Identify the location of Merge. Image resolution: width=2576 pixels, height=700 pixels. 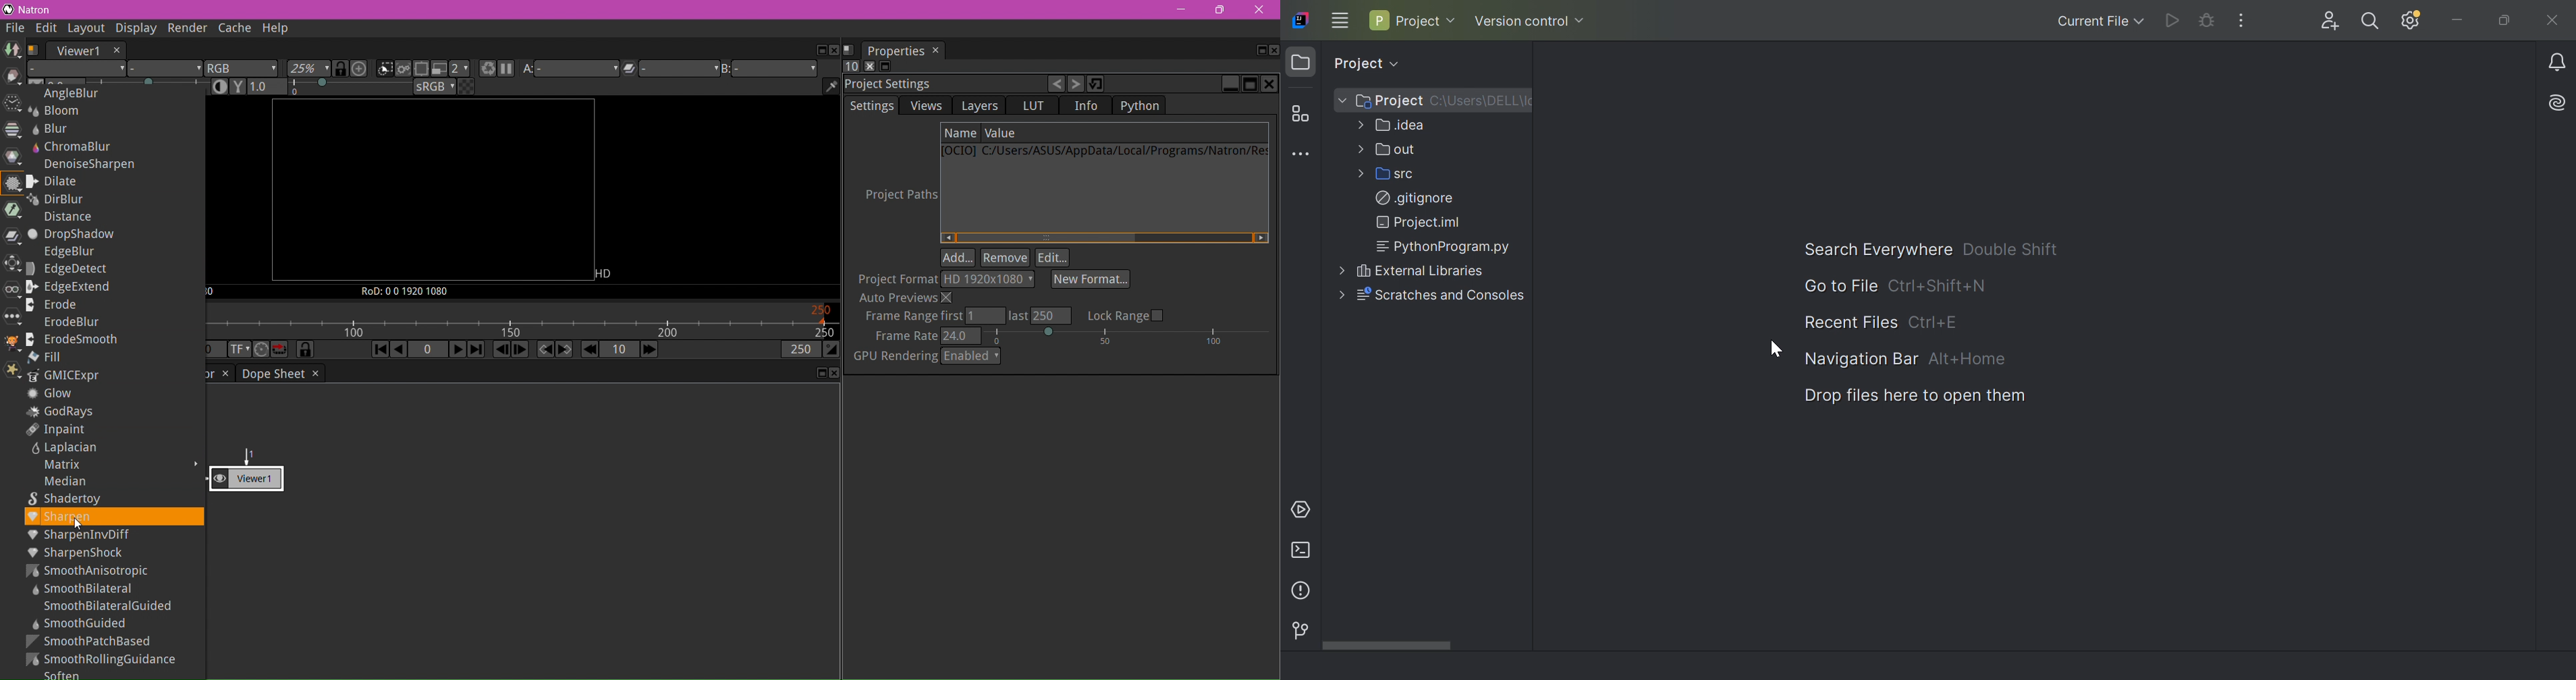
(11, 238).